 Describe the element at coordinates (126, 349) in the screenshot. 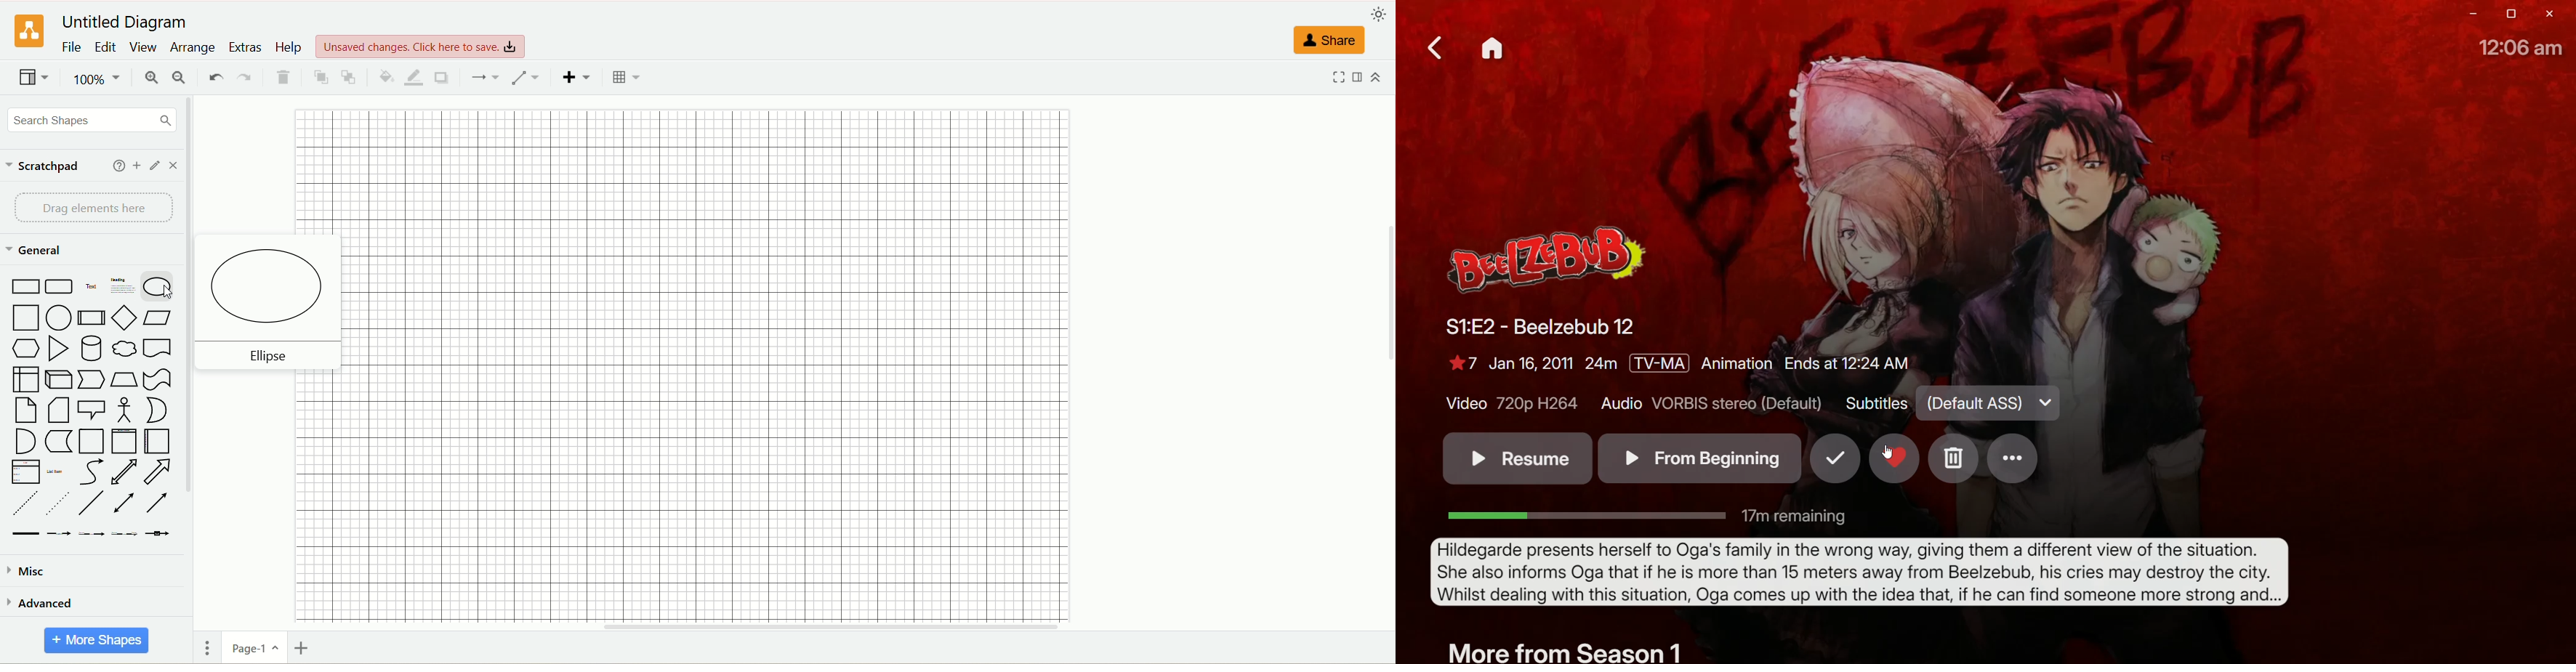

I see `cloud` at that location.